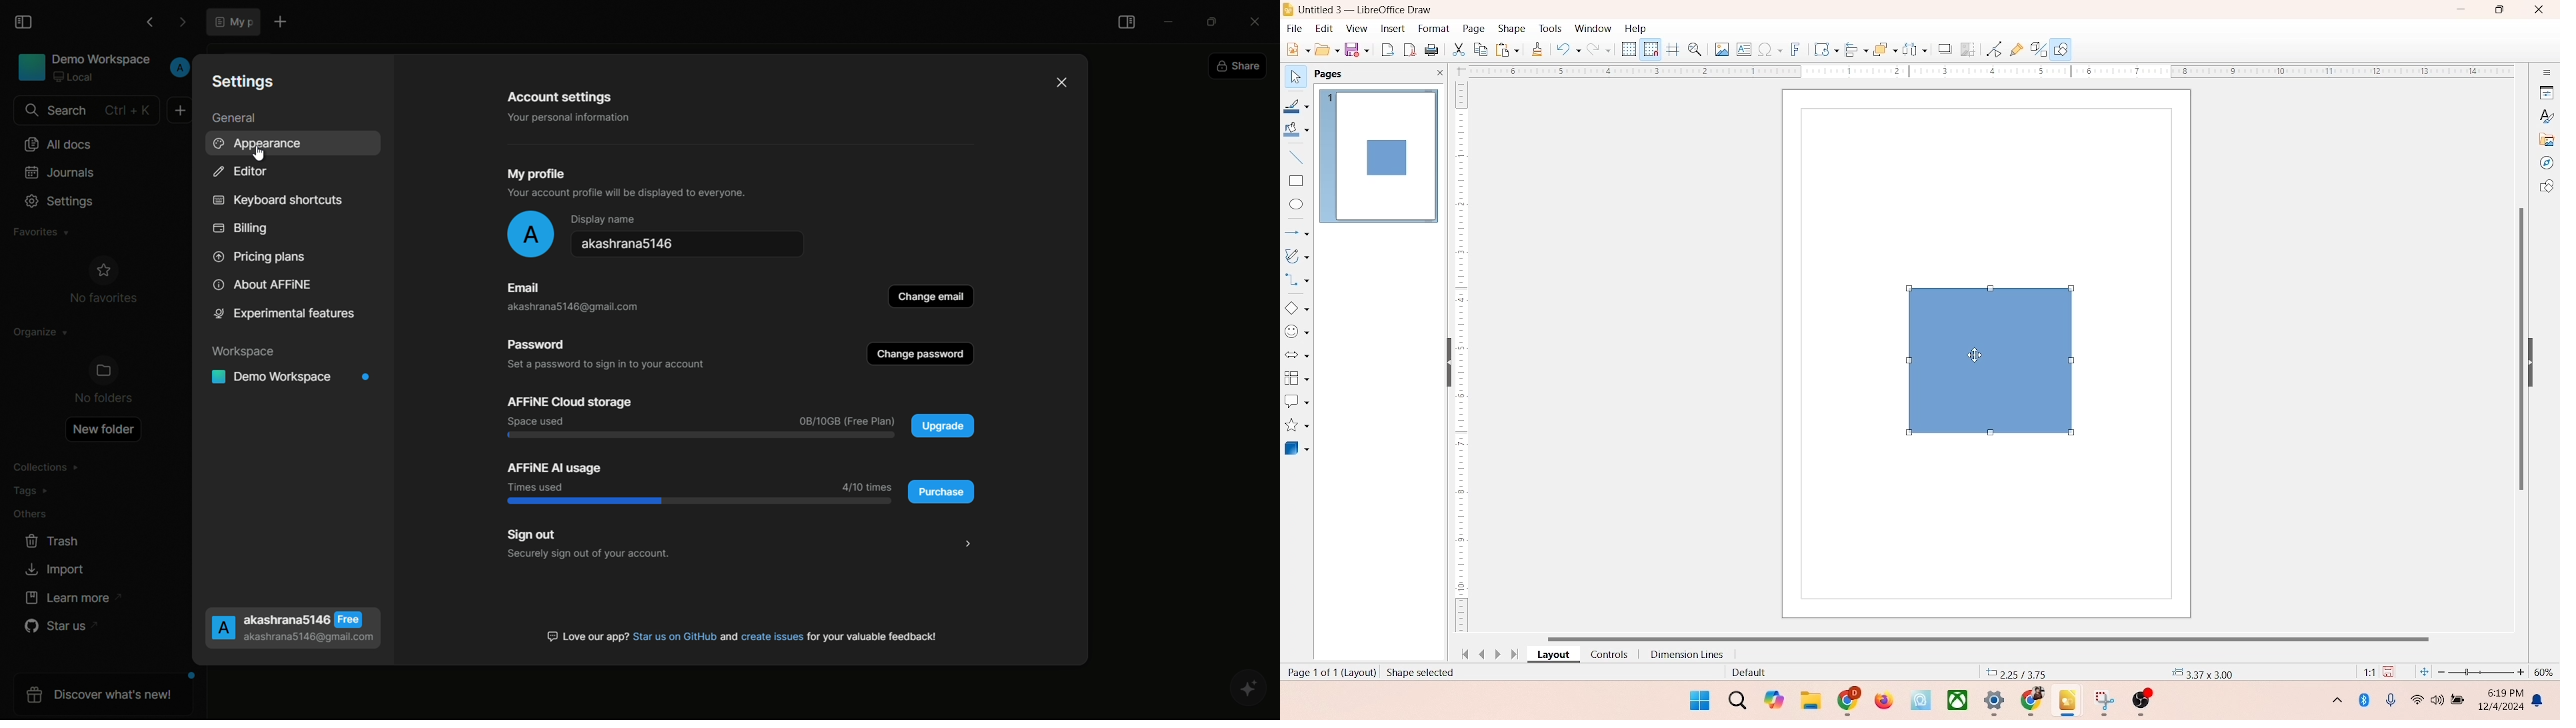 The height and width of the screenshot is (728, 2576). I want to click on scaling factor, so click(2364, 672).